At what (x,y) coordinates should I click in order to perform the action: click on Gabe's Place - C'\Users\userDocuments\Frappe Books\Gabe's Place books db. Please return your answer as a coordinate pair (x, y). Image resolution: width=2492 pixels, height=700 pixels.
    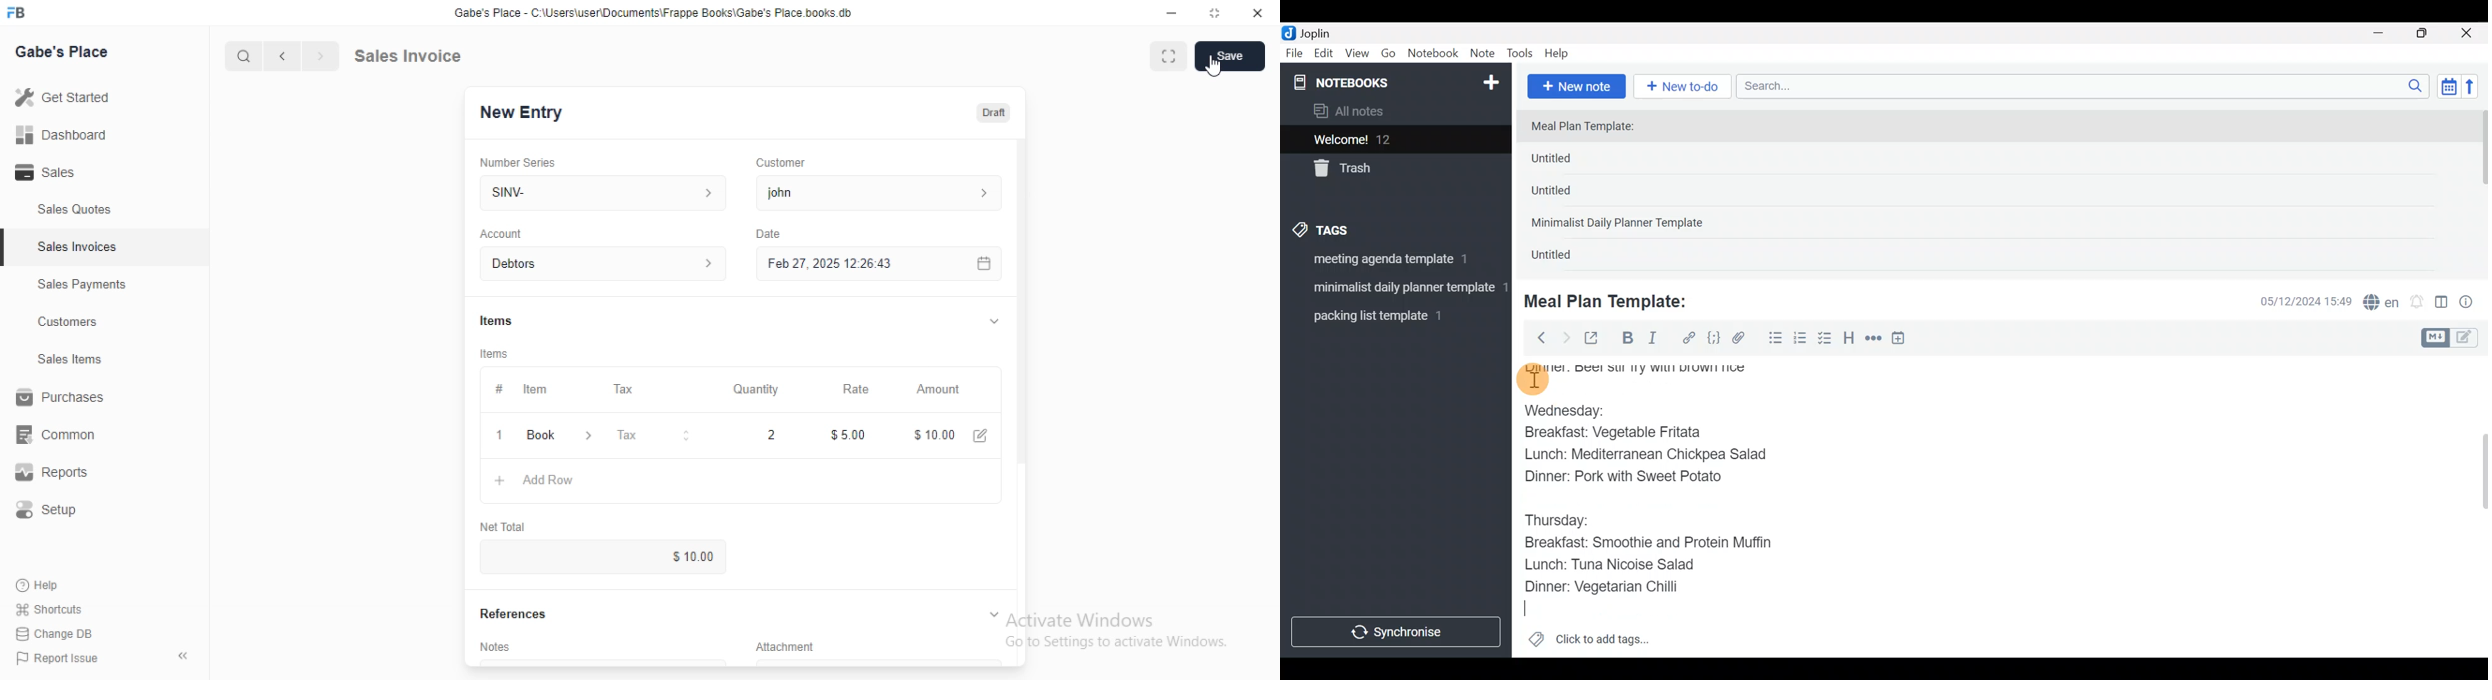
    Looking at the image, I should click on (657, 13).